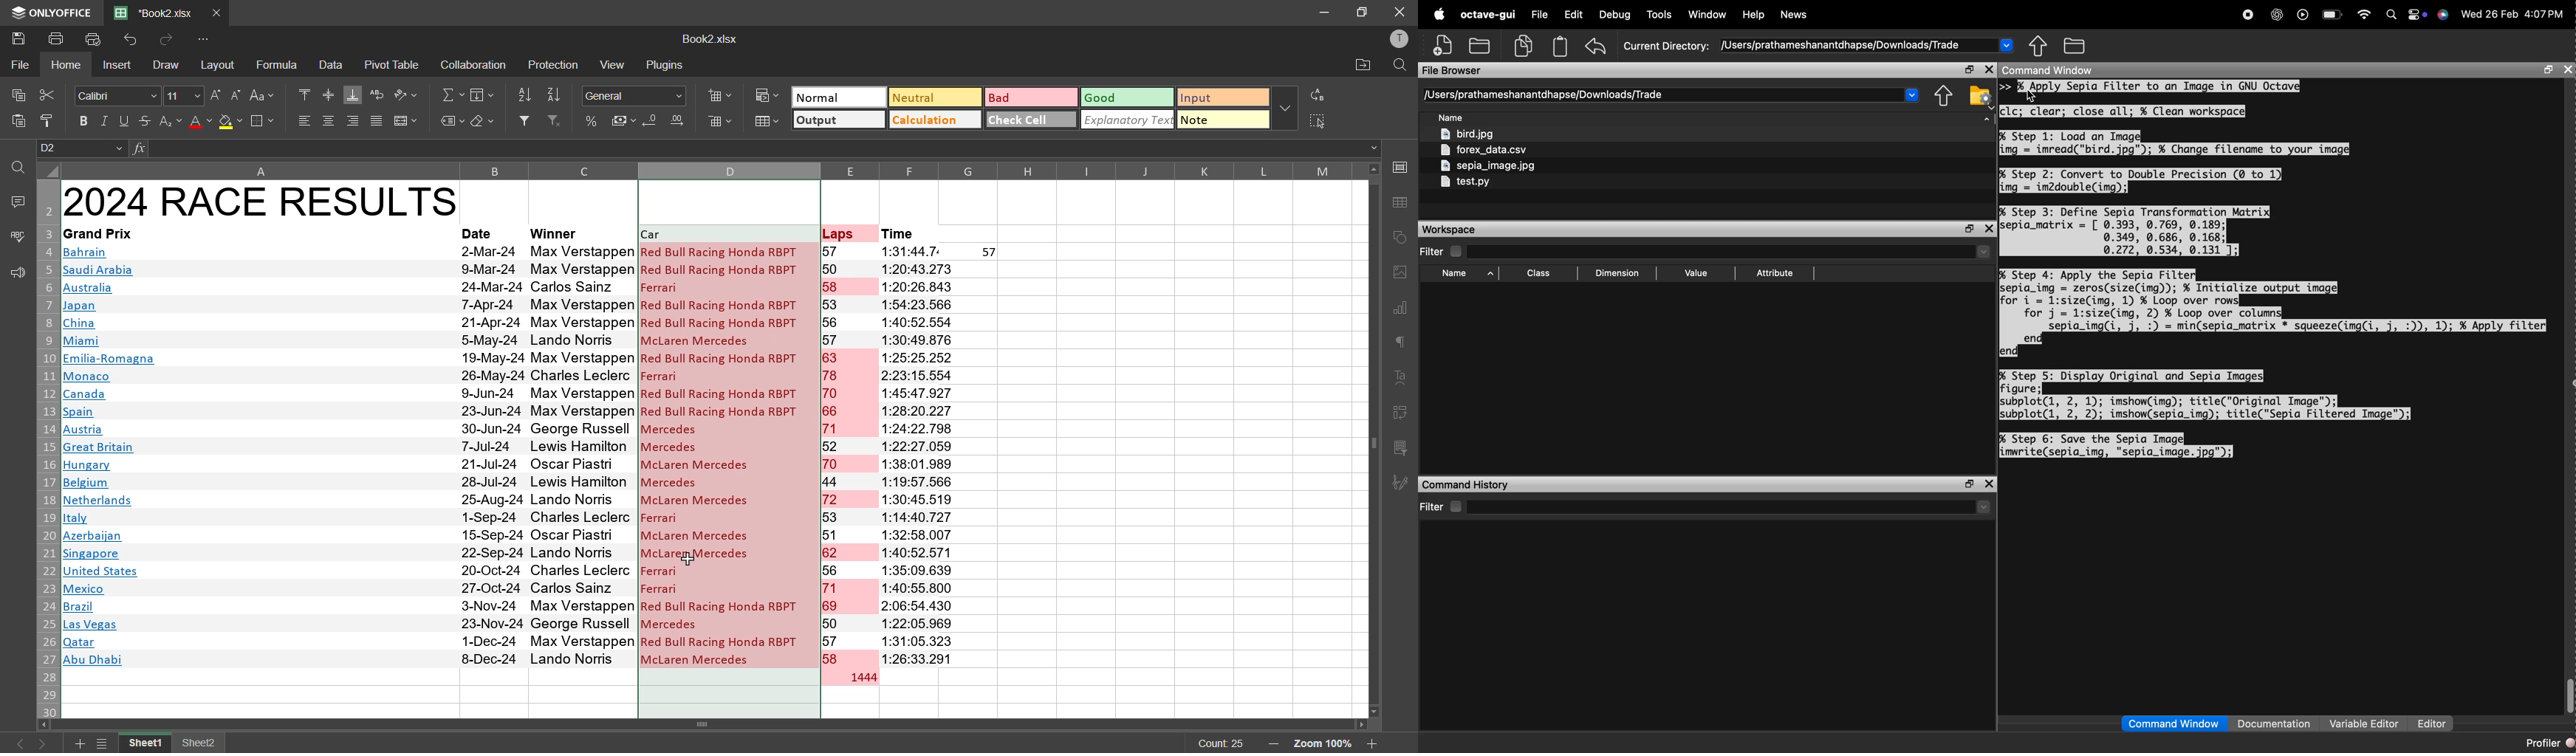 Image resolution: width=2576 pixels, height=756 pixels. Describe the element at coordinates (653, 123) in the screenshot. I see `decrease decimal` at that location.